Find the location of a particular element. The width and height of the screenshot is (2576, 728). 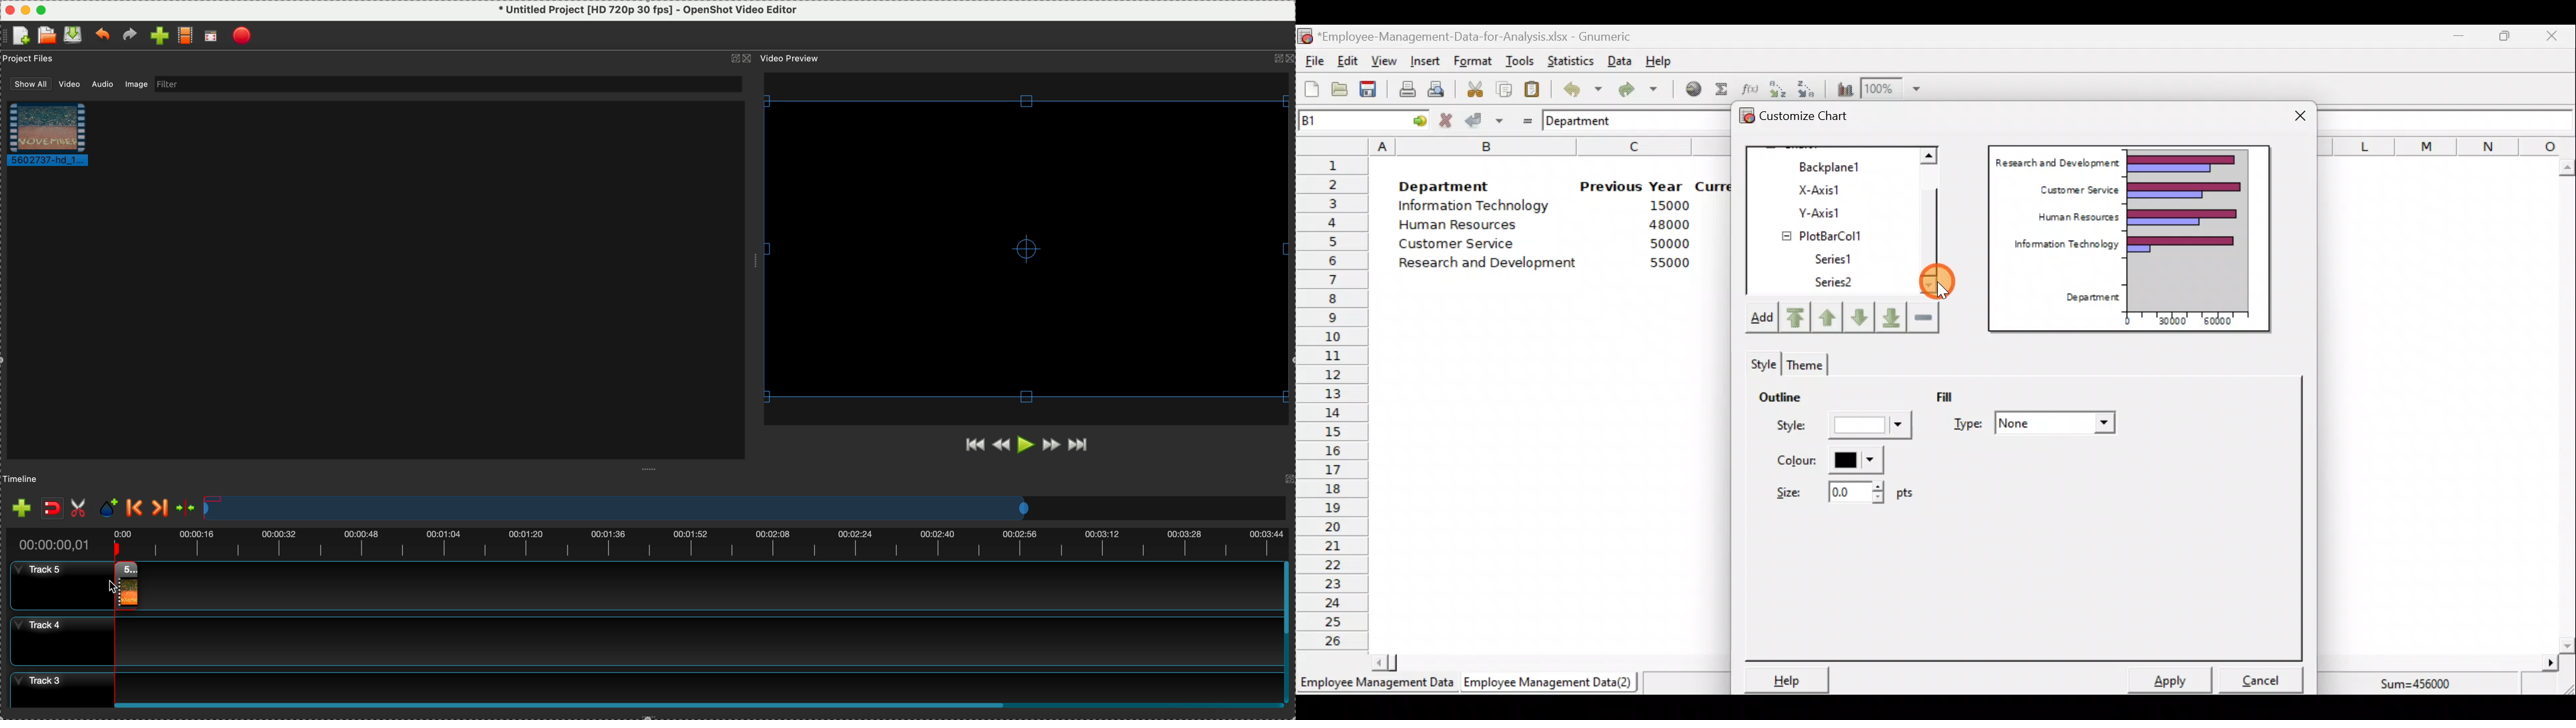

Redo undone action is located at coordinates (1635, 89).